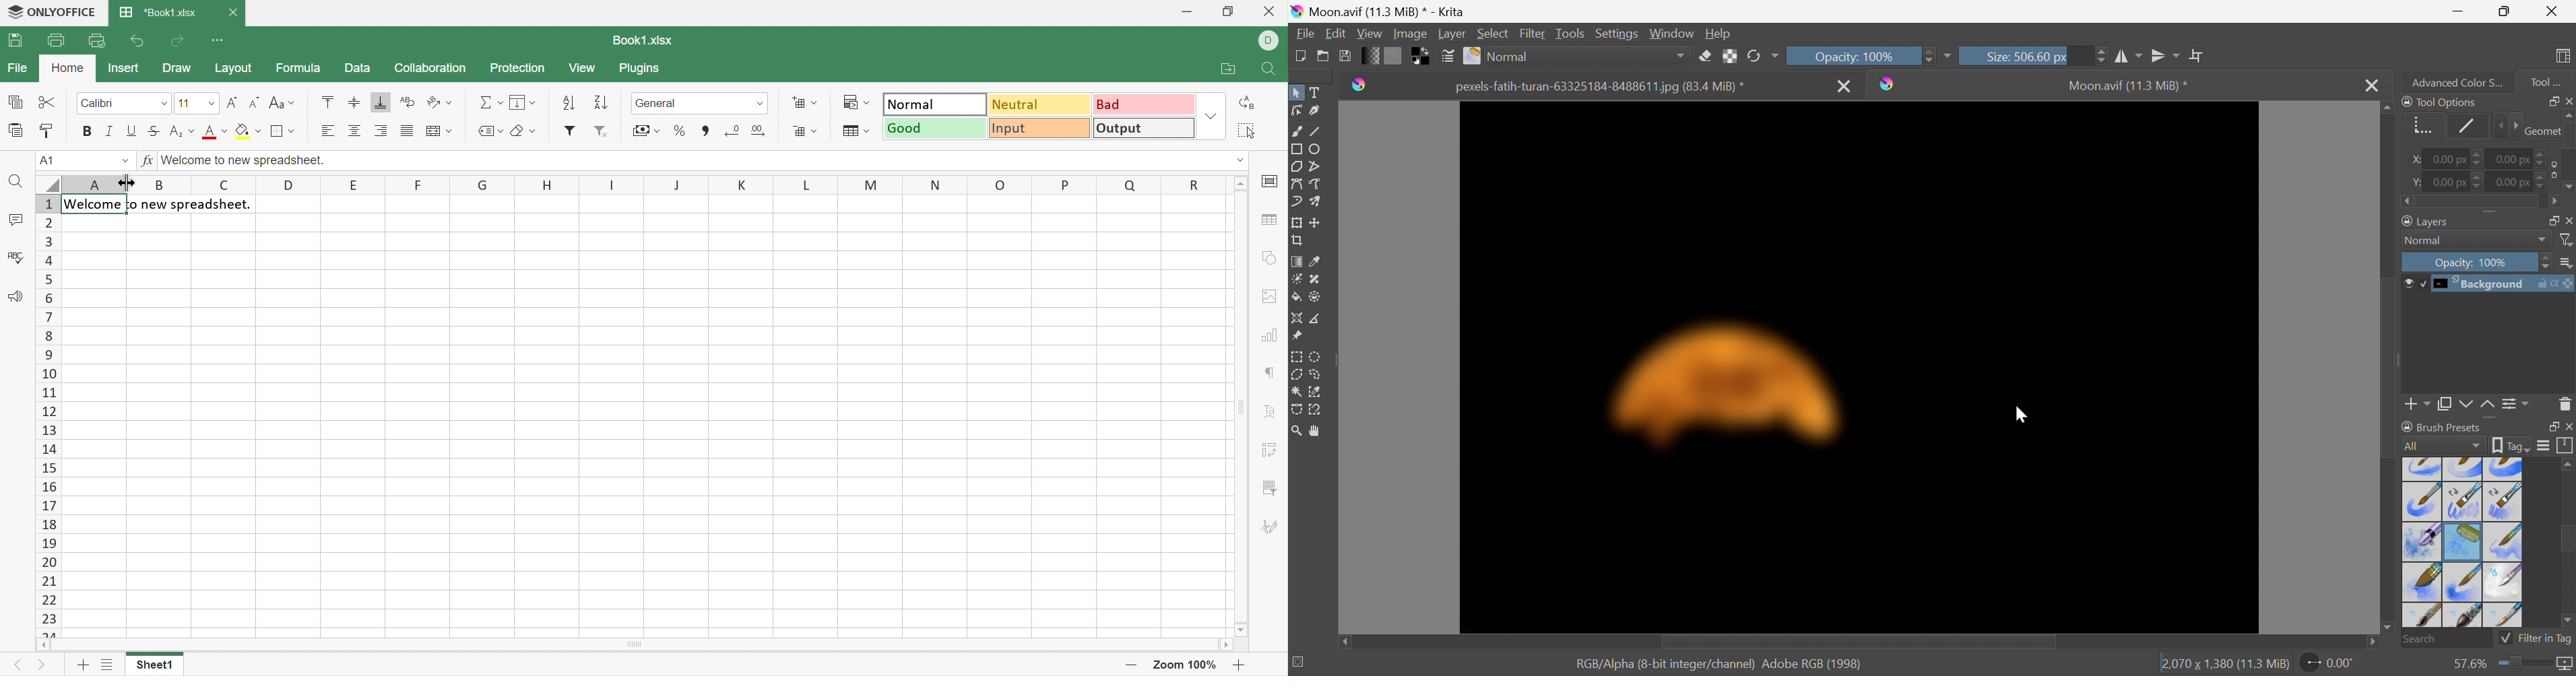 Image resolution: width=2576 pixels, height=700 pixels. Describe the element at coordinates (2568, 665) in the screenshot. I see `Map the displayed canvas size between pixel size and print size. Current mapping: Pixel Size` at that location.